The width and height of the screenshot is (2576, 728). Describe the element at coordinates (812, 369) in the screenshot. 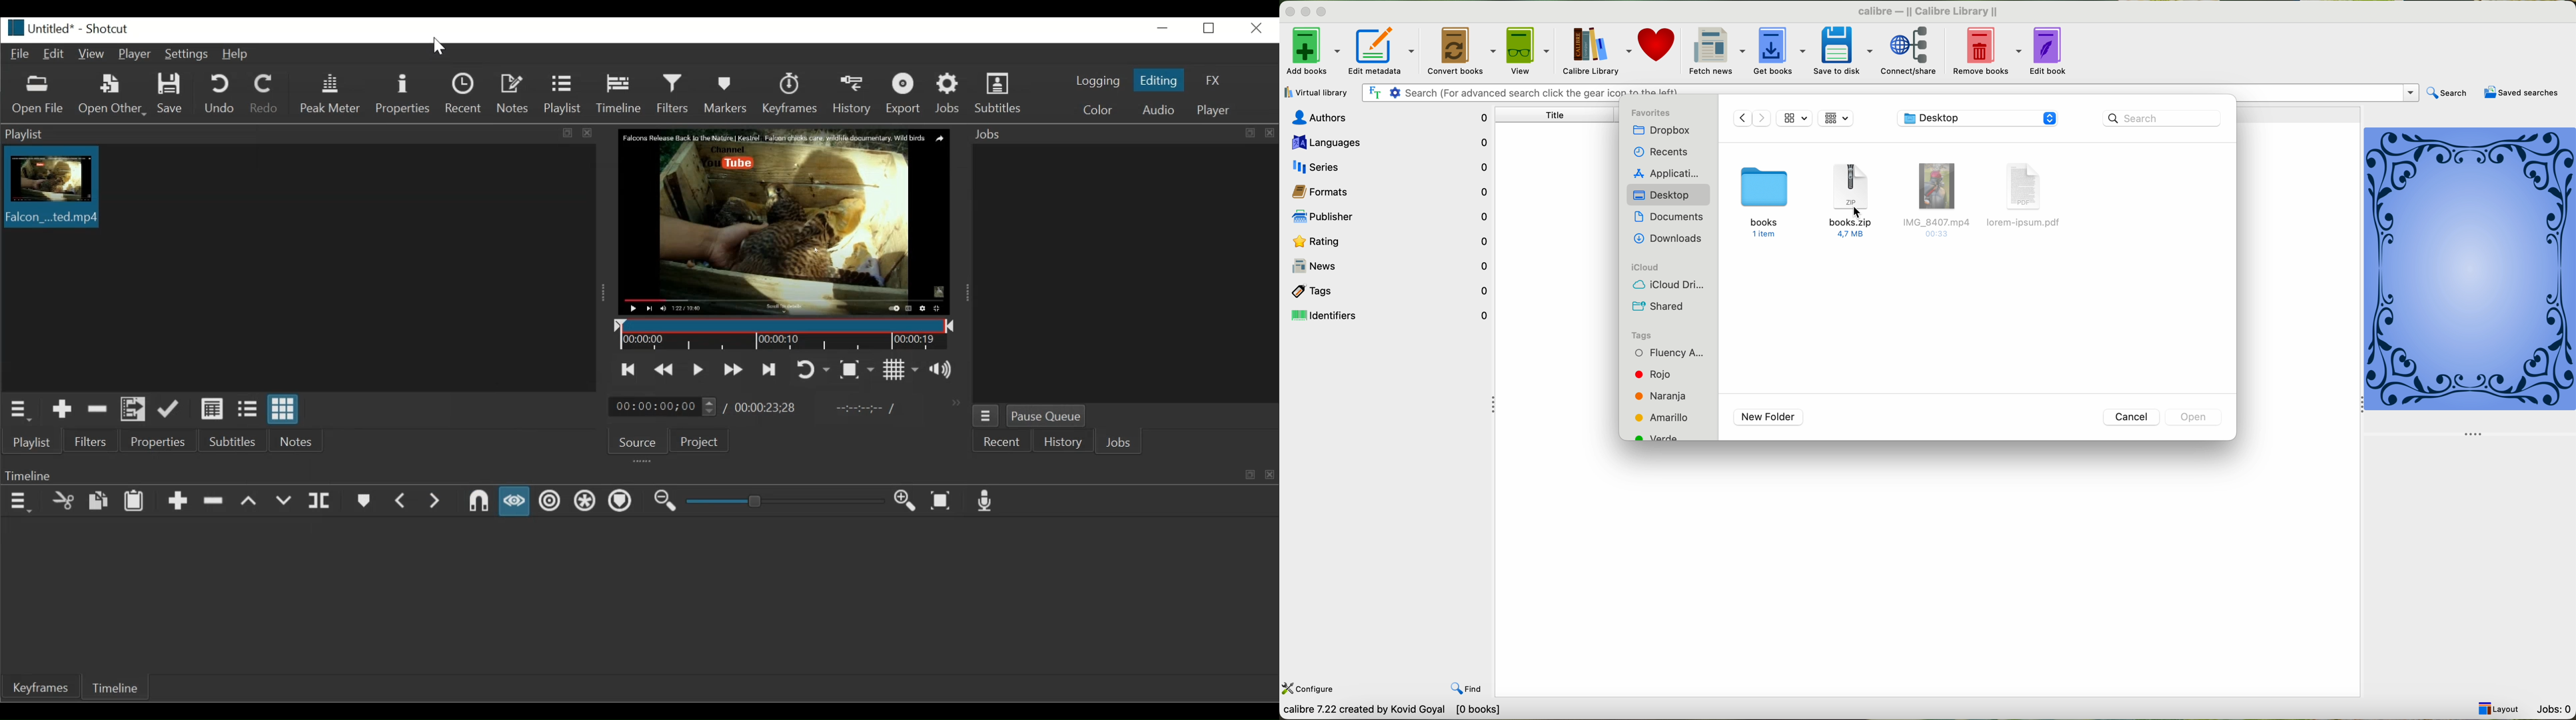

I see `Toggle player looping` at that location.